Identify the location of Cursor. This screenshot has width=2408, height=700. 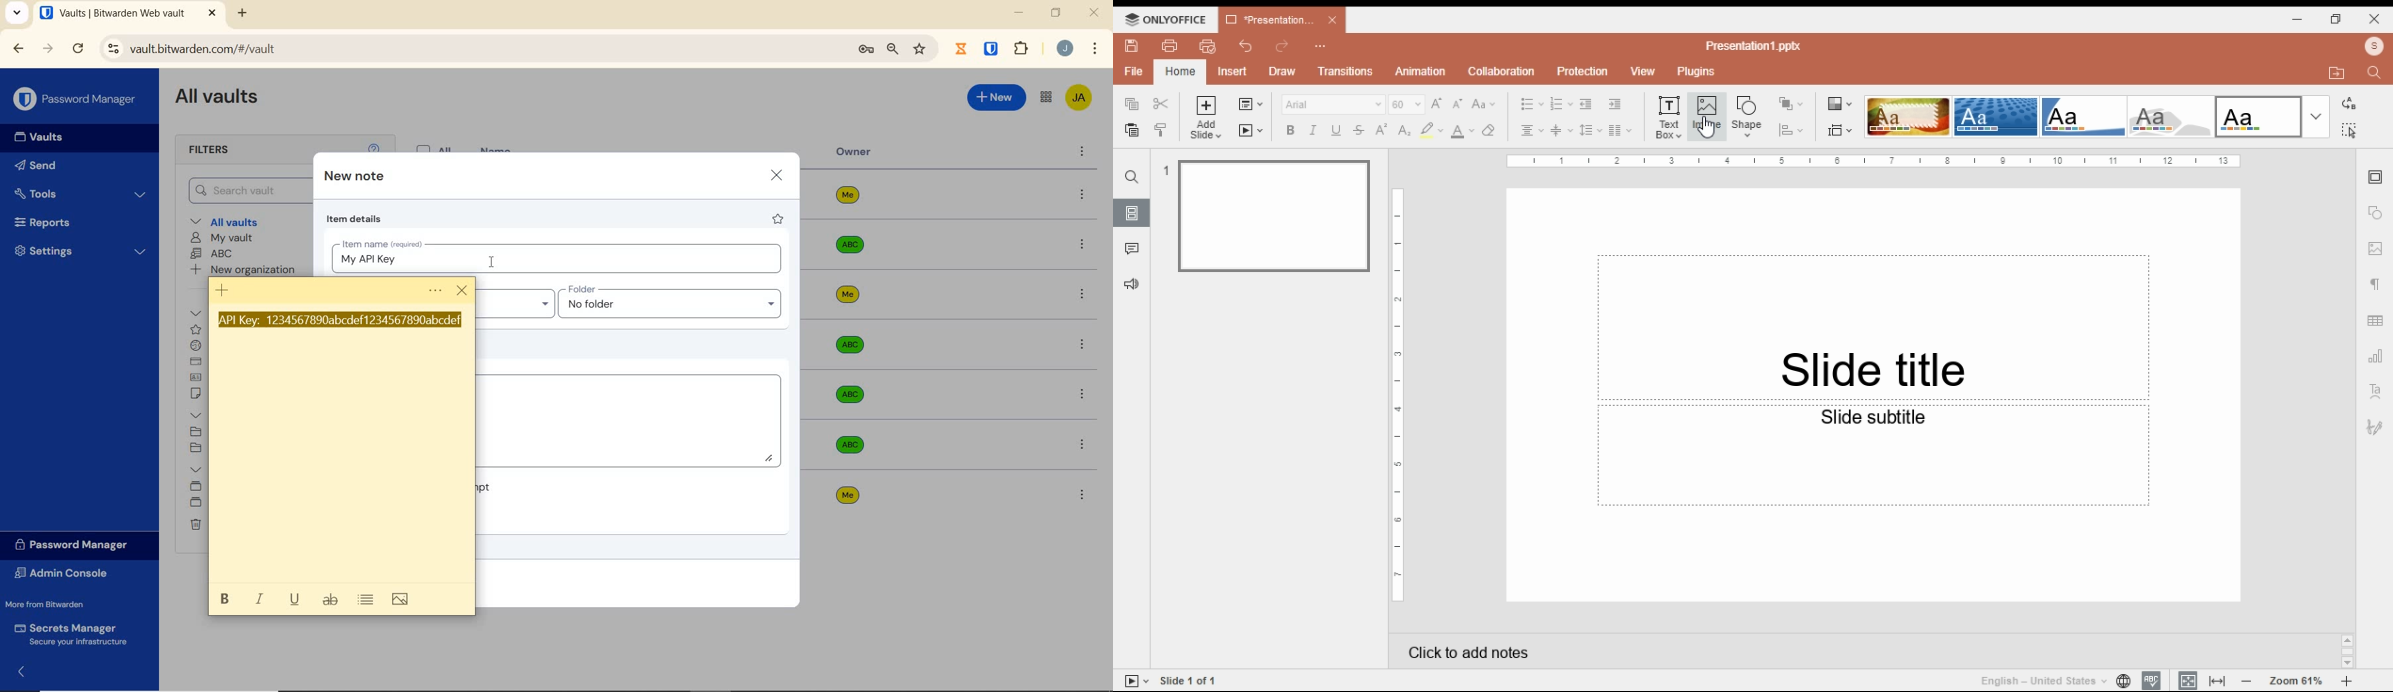
(1709, 128).